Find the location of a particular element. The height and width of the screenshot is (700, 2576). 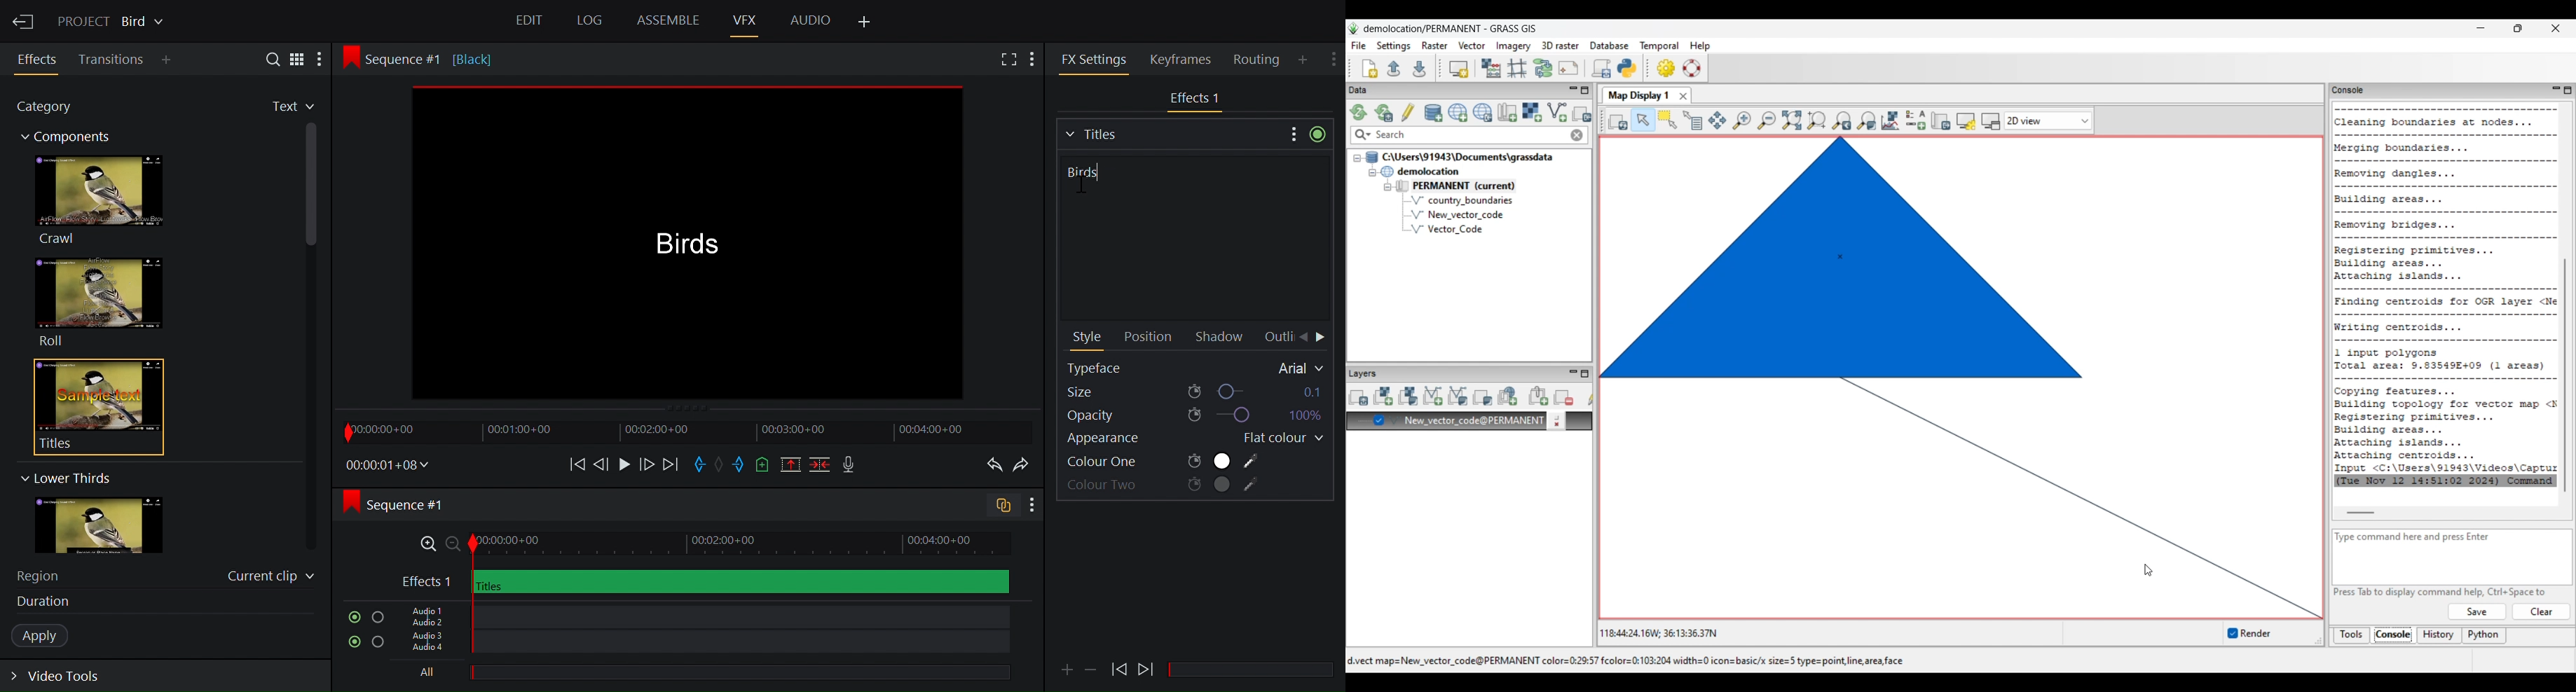

Category is located at coordinates (52, 109).